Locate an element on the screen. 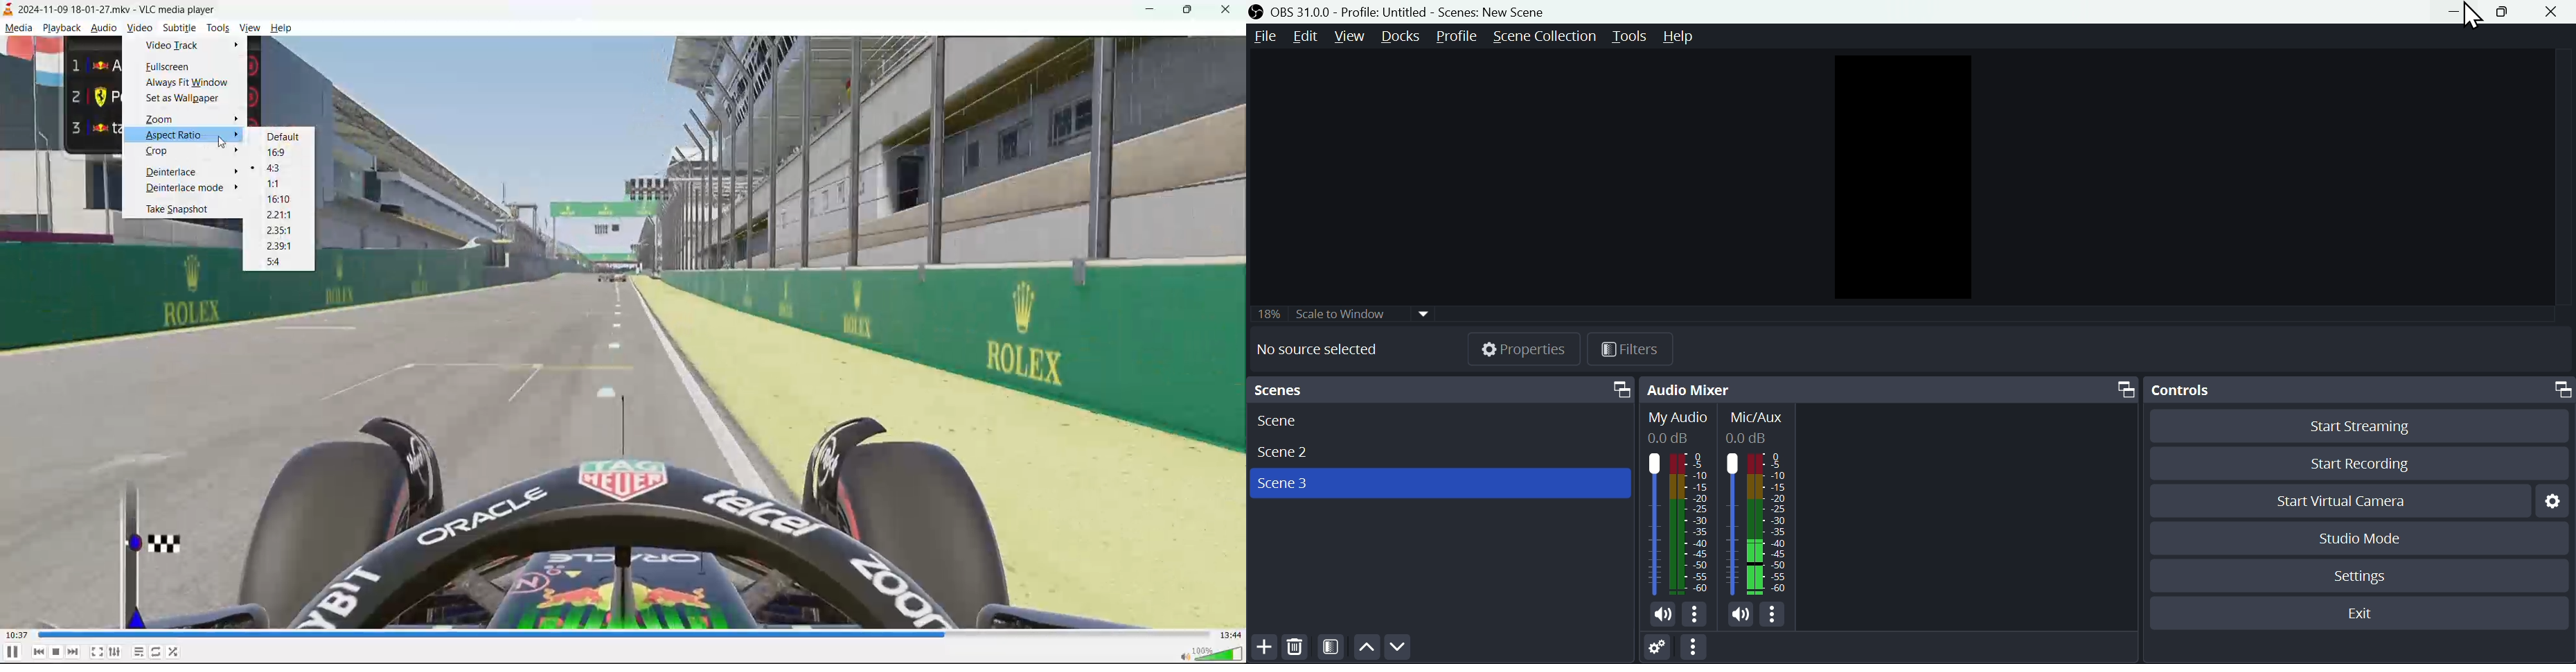 The image size is (2576, 672). current track time is located at coordinates (18, 633).